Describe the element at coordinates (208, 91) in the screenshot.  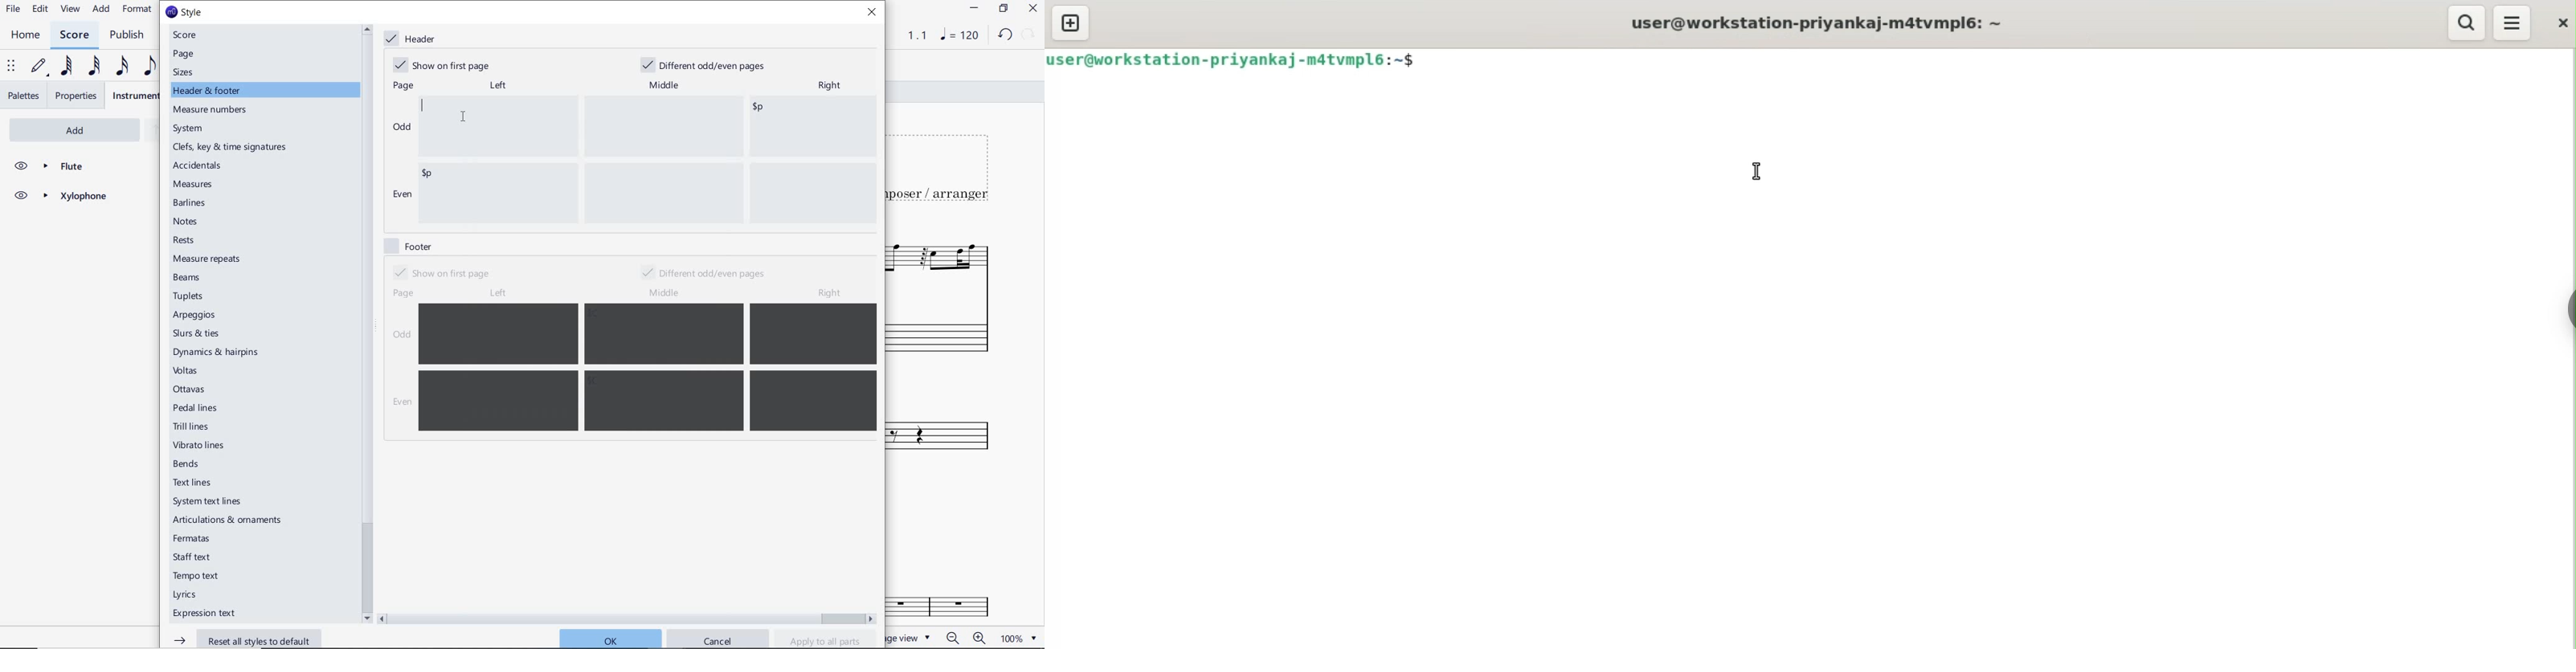
I see `header & footer` at that location.